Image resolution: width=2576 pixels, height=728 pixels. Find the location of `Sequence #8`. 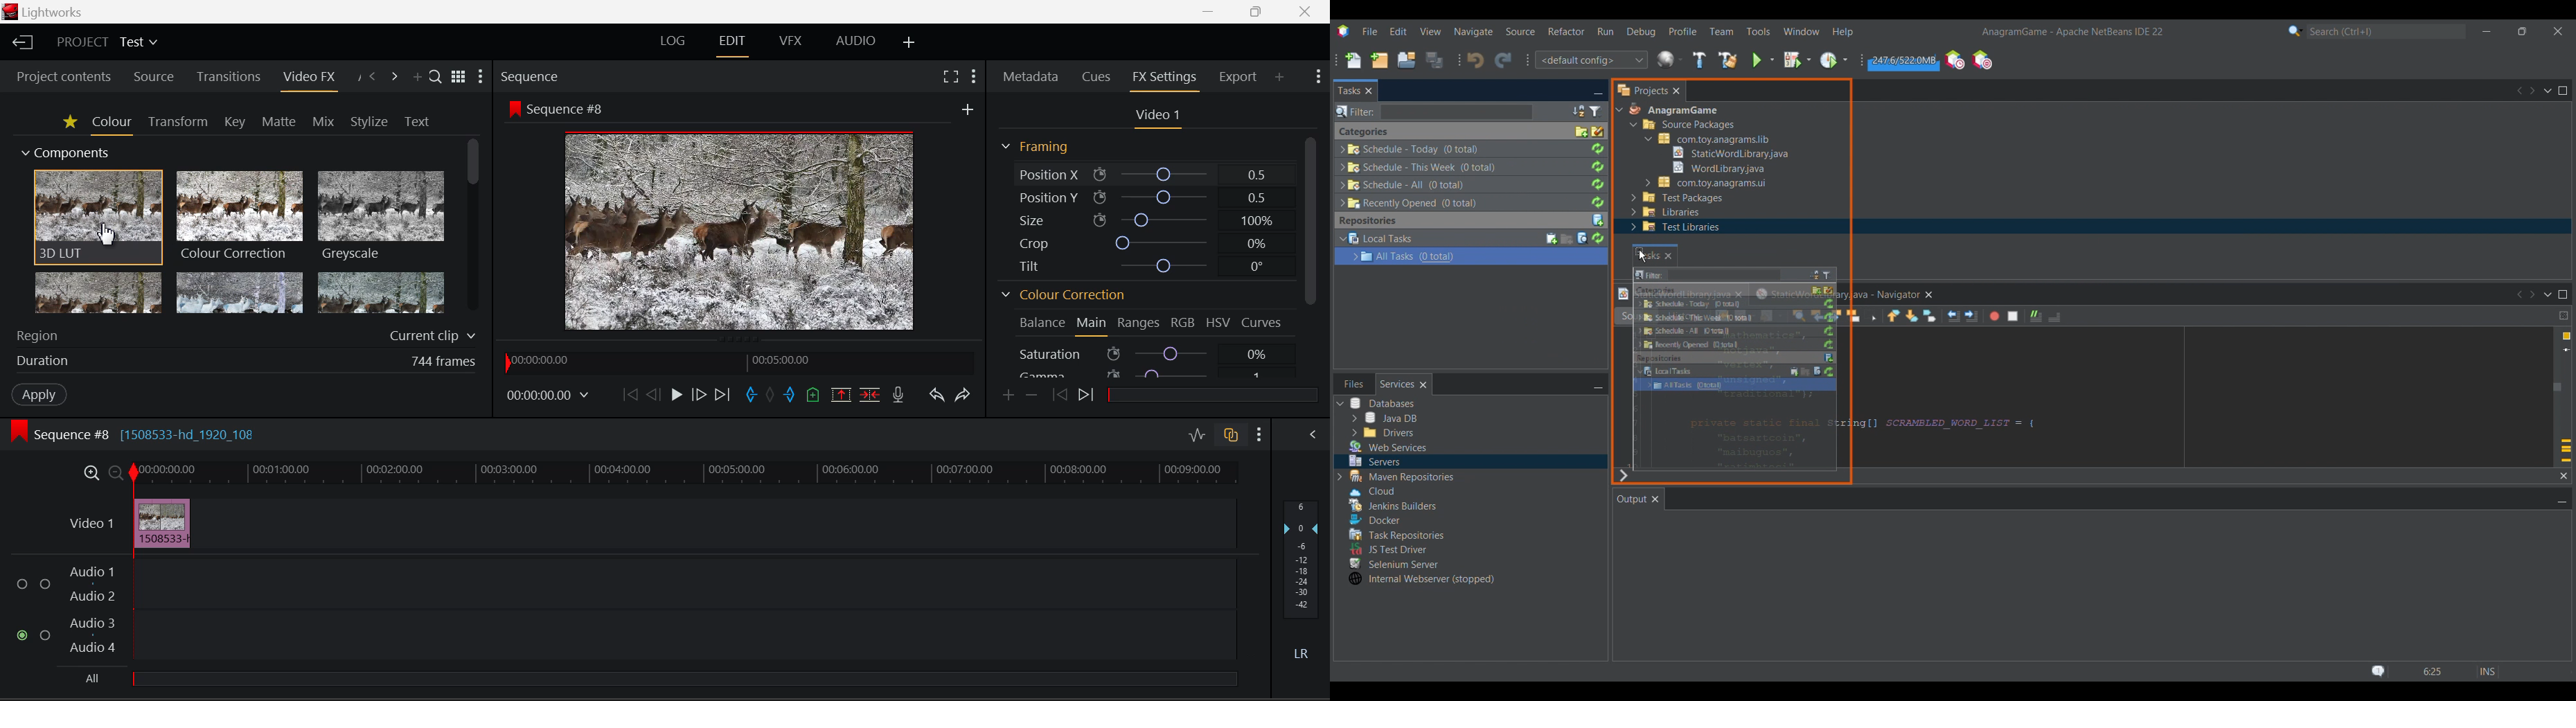

Sequence #8 is located at coordinates (557, 108).